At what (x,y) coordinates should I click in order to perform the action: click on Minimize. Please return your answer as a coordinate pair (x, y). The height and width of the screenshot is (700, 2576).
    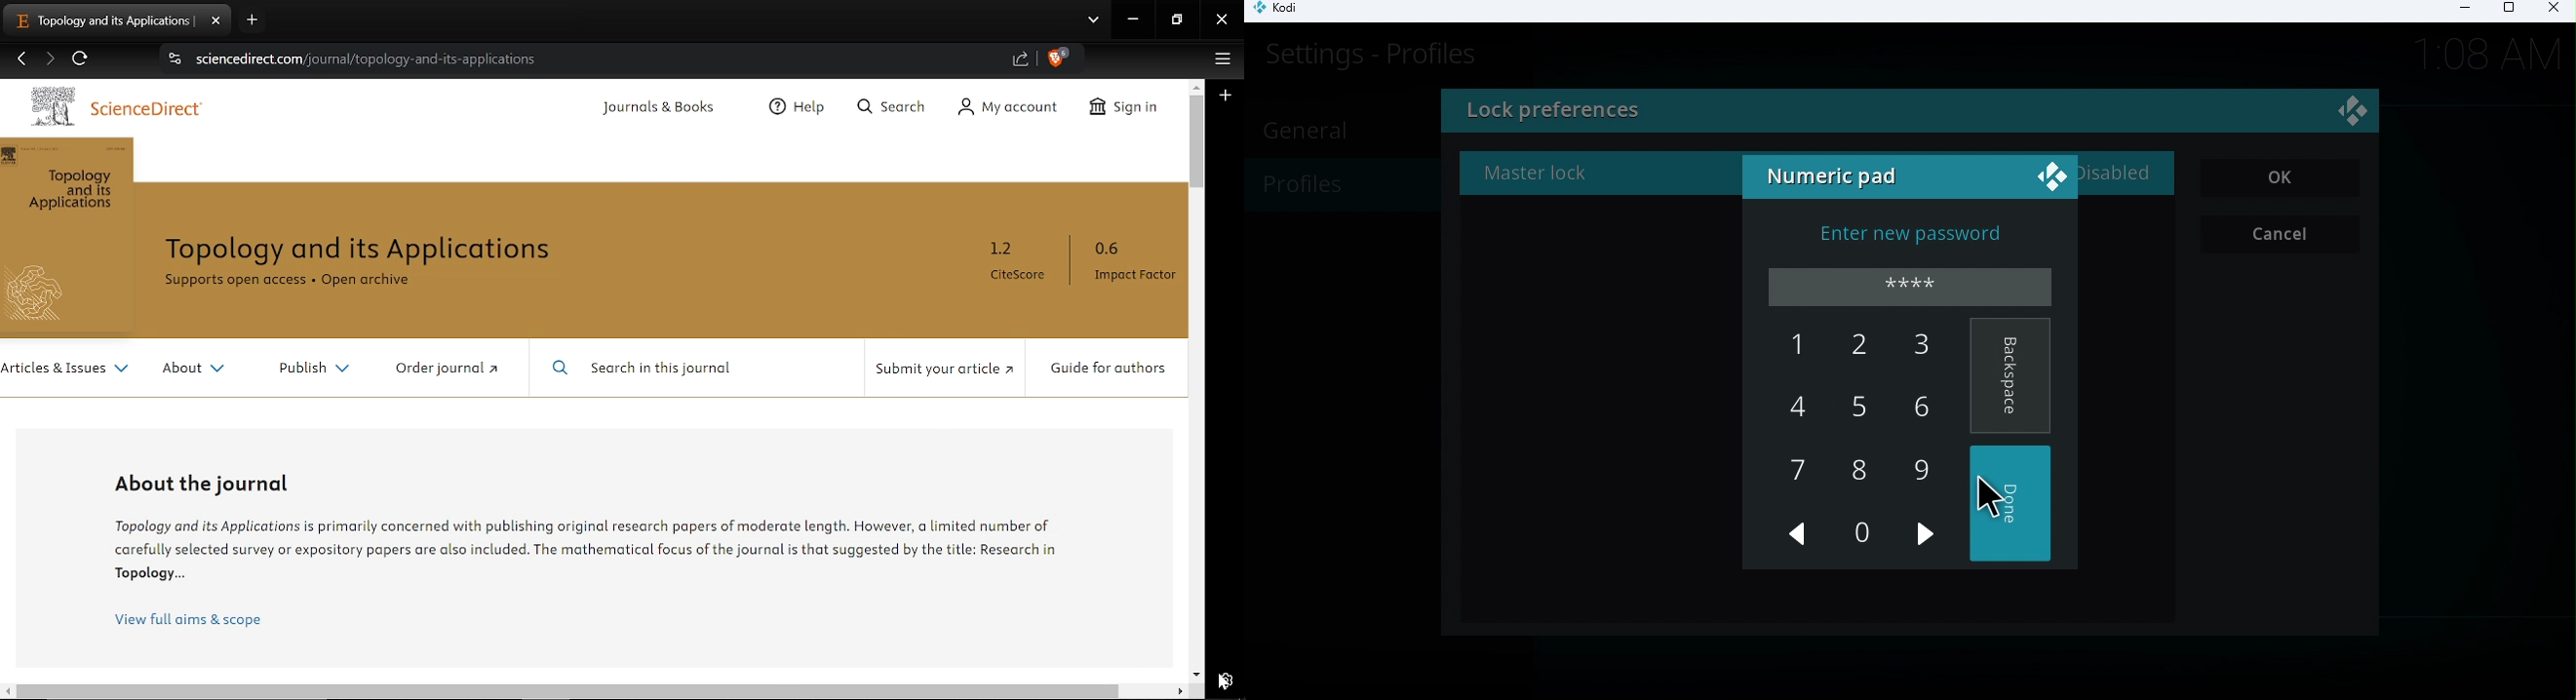
    Looking at the image, I should click on (1134, 21).